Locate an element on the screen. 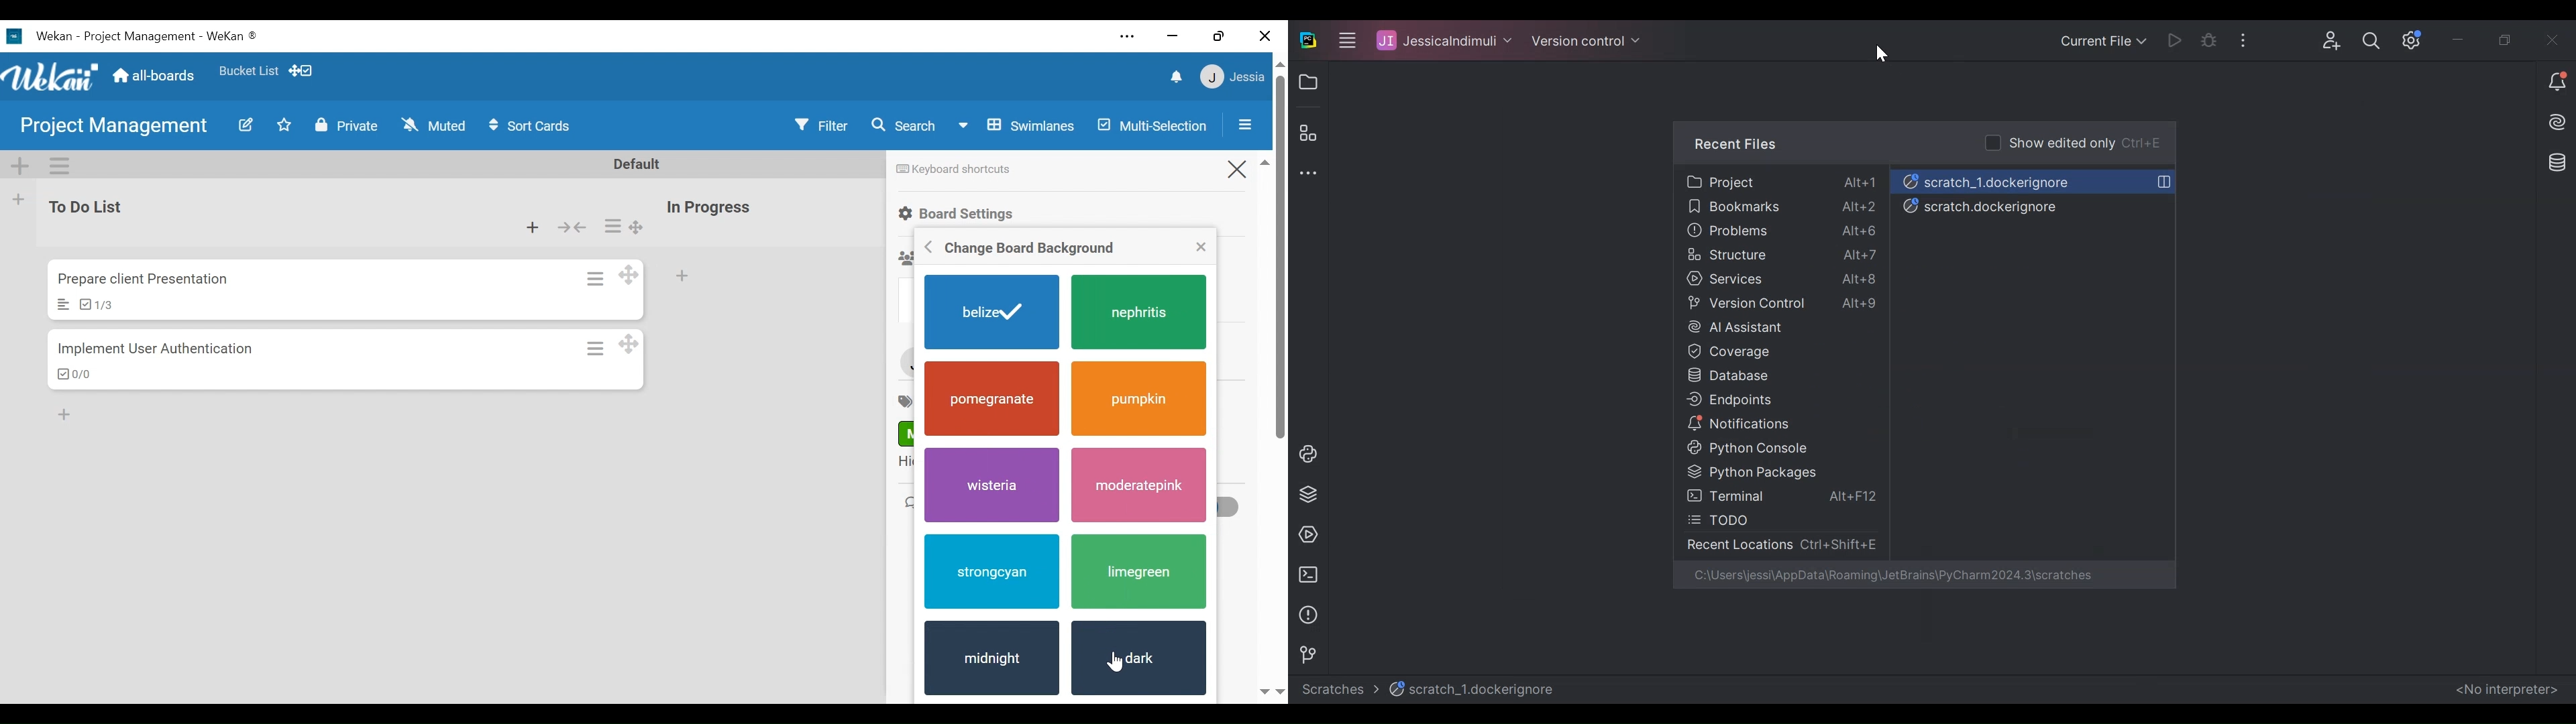 The height and width of the screenshot is (728, 2576). Card Title is located at coordinates (158, 351).